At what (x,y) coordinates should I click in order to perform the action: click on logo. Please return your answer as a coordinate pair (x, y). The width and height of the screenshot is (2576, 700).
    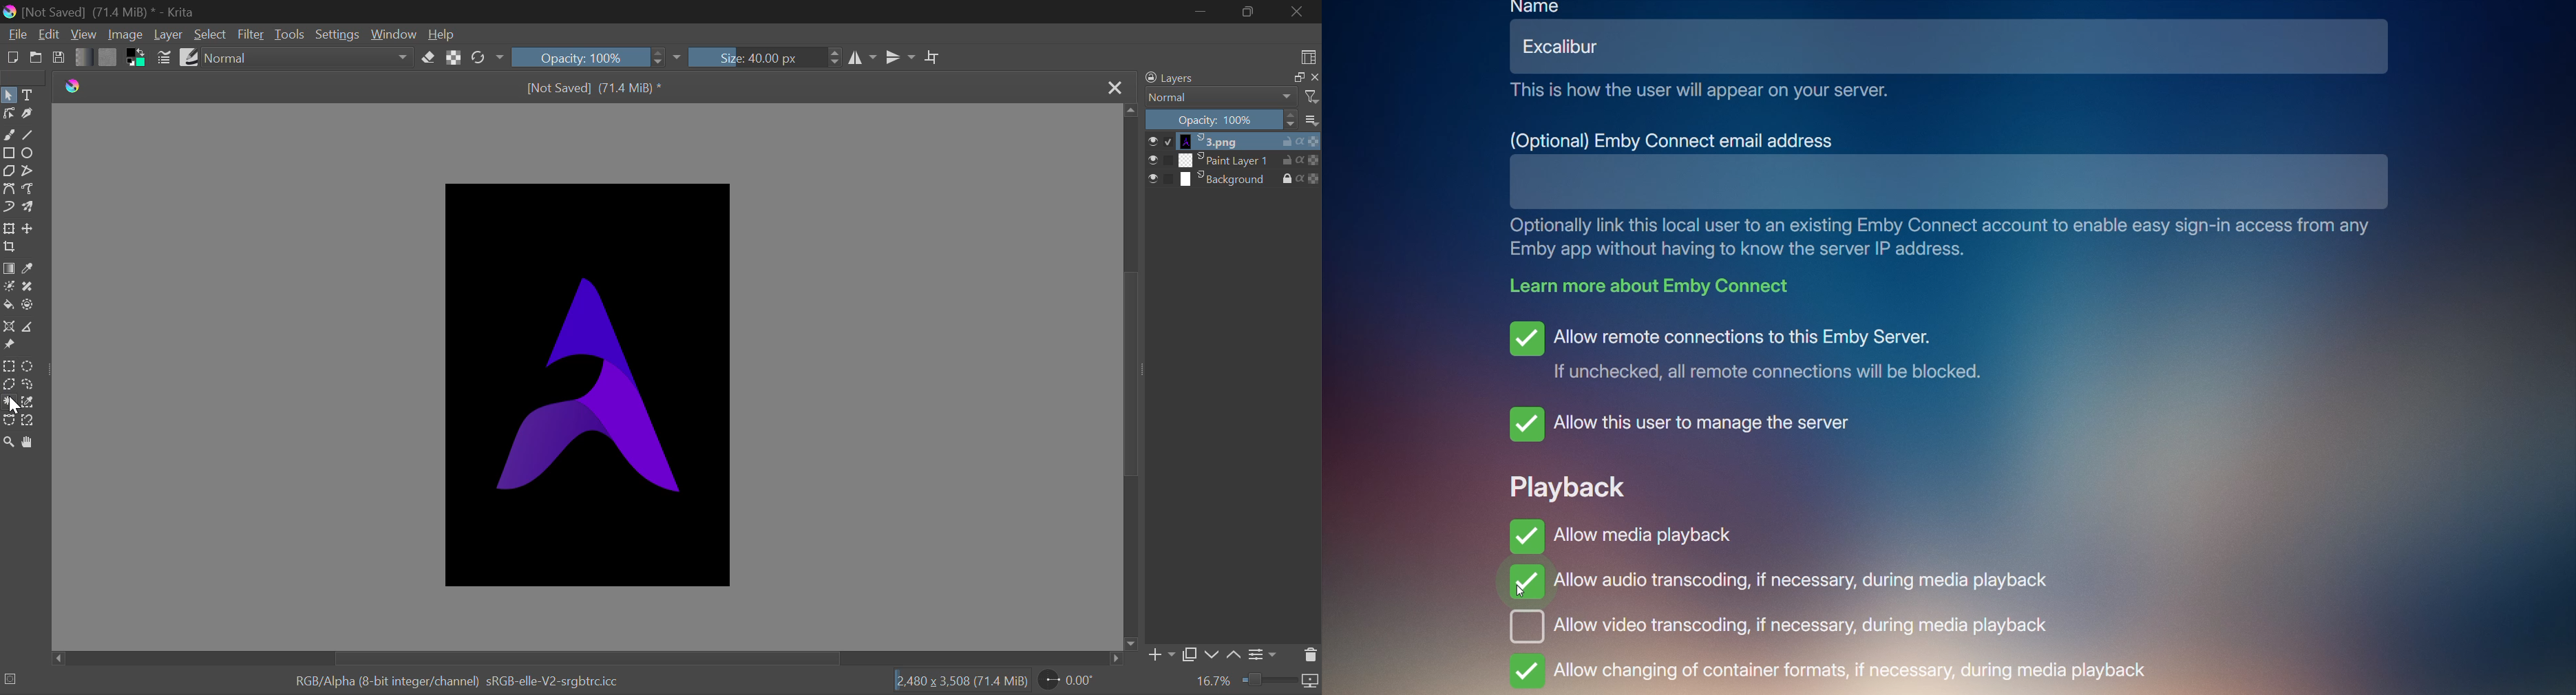
    Looking at the image, I should click on (12, 13).